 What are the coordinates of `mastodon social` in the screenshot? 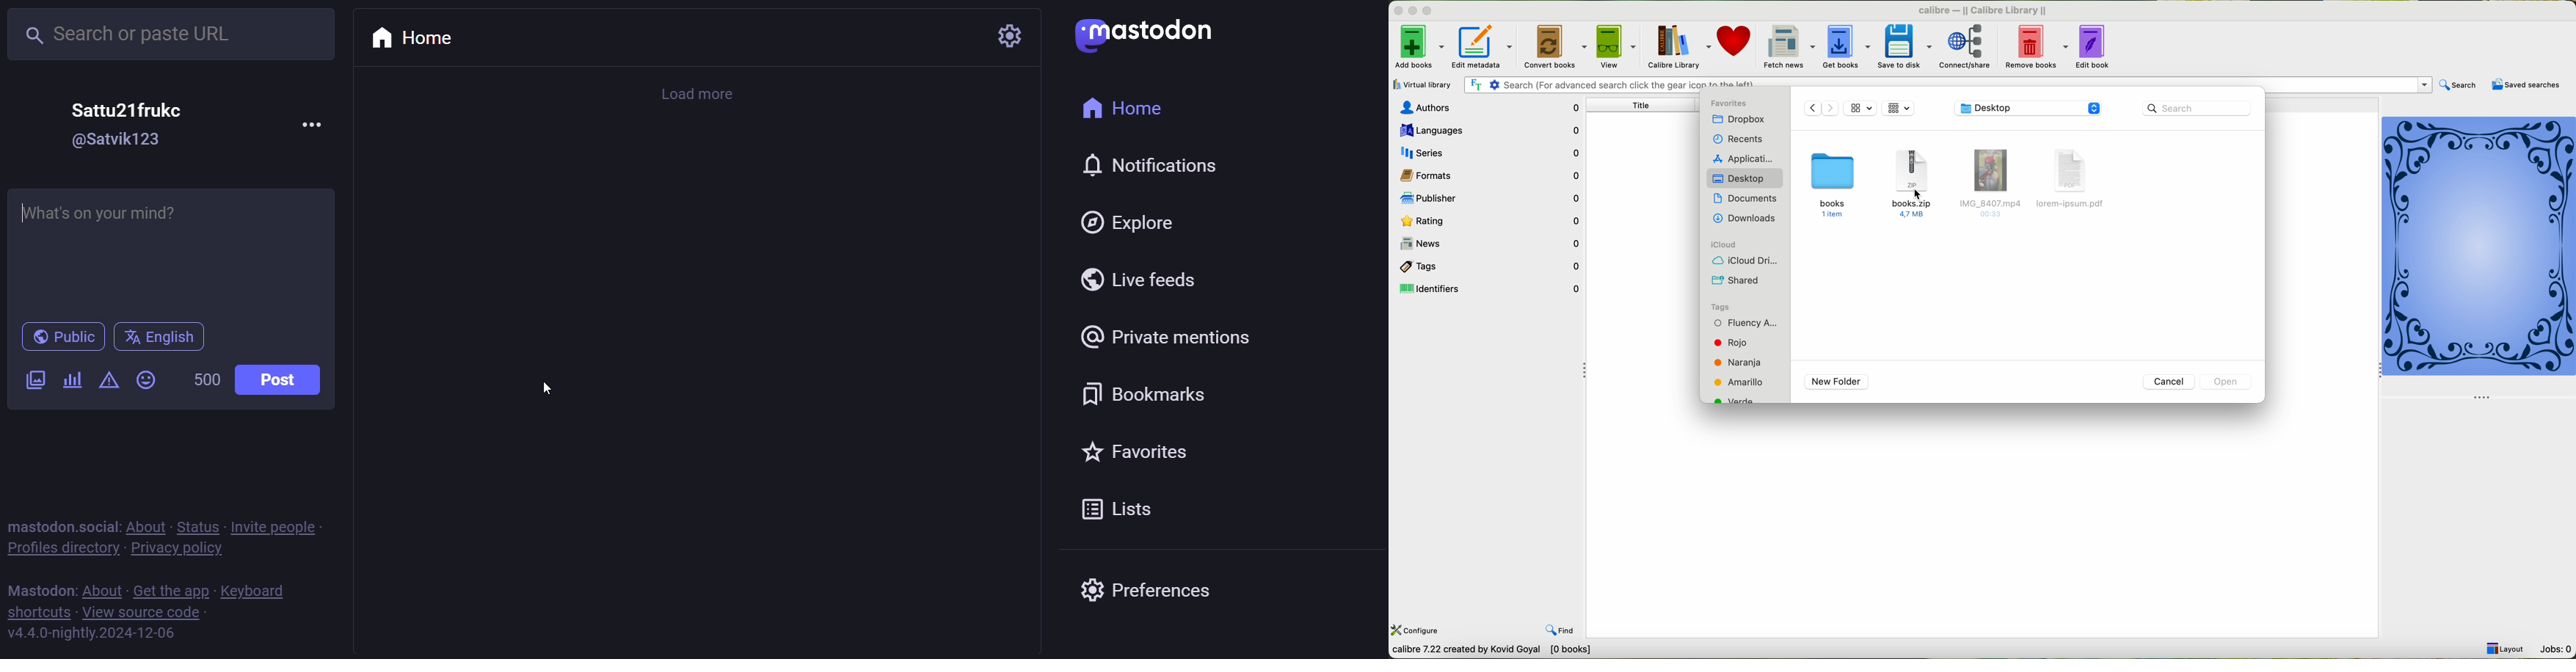 It's located at (64, 526).